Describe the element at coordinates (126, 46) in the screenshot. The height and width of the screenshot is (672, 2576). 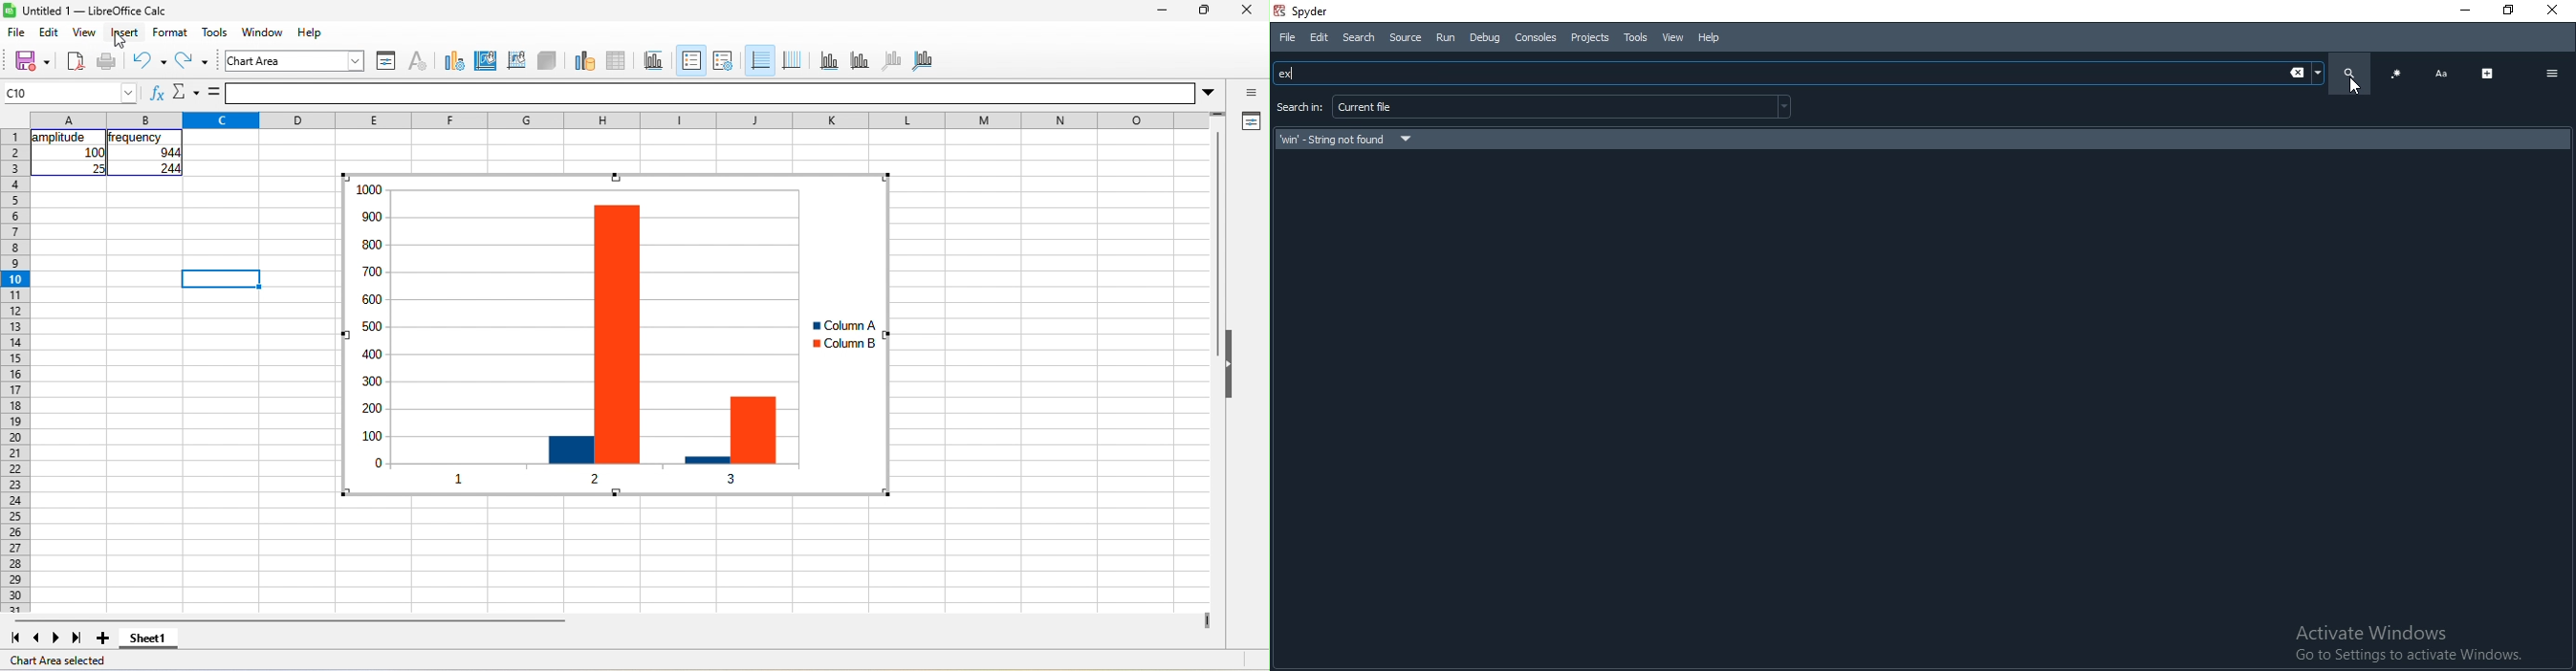
I see `cursor movement` at that location.